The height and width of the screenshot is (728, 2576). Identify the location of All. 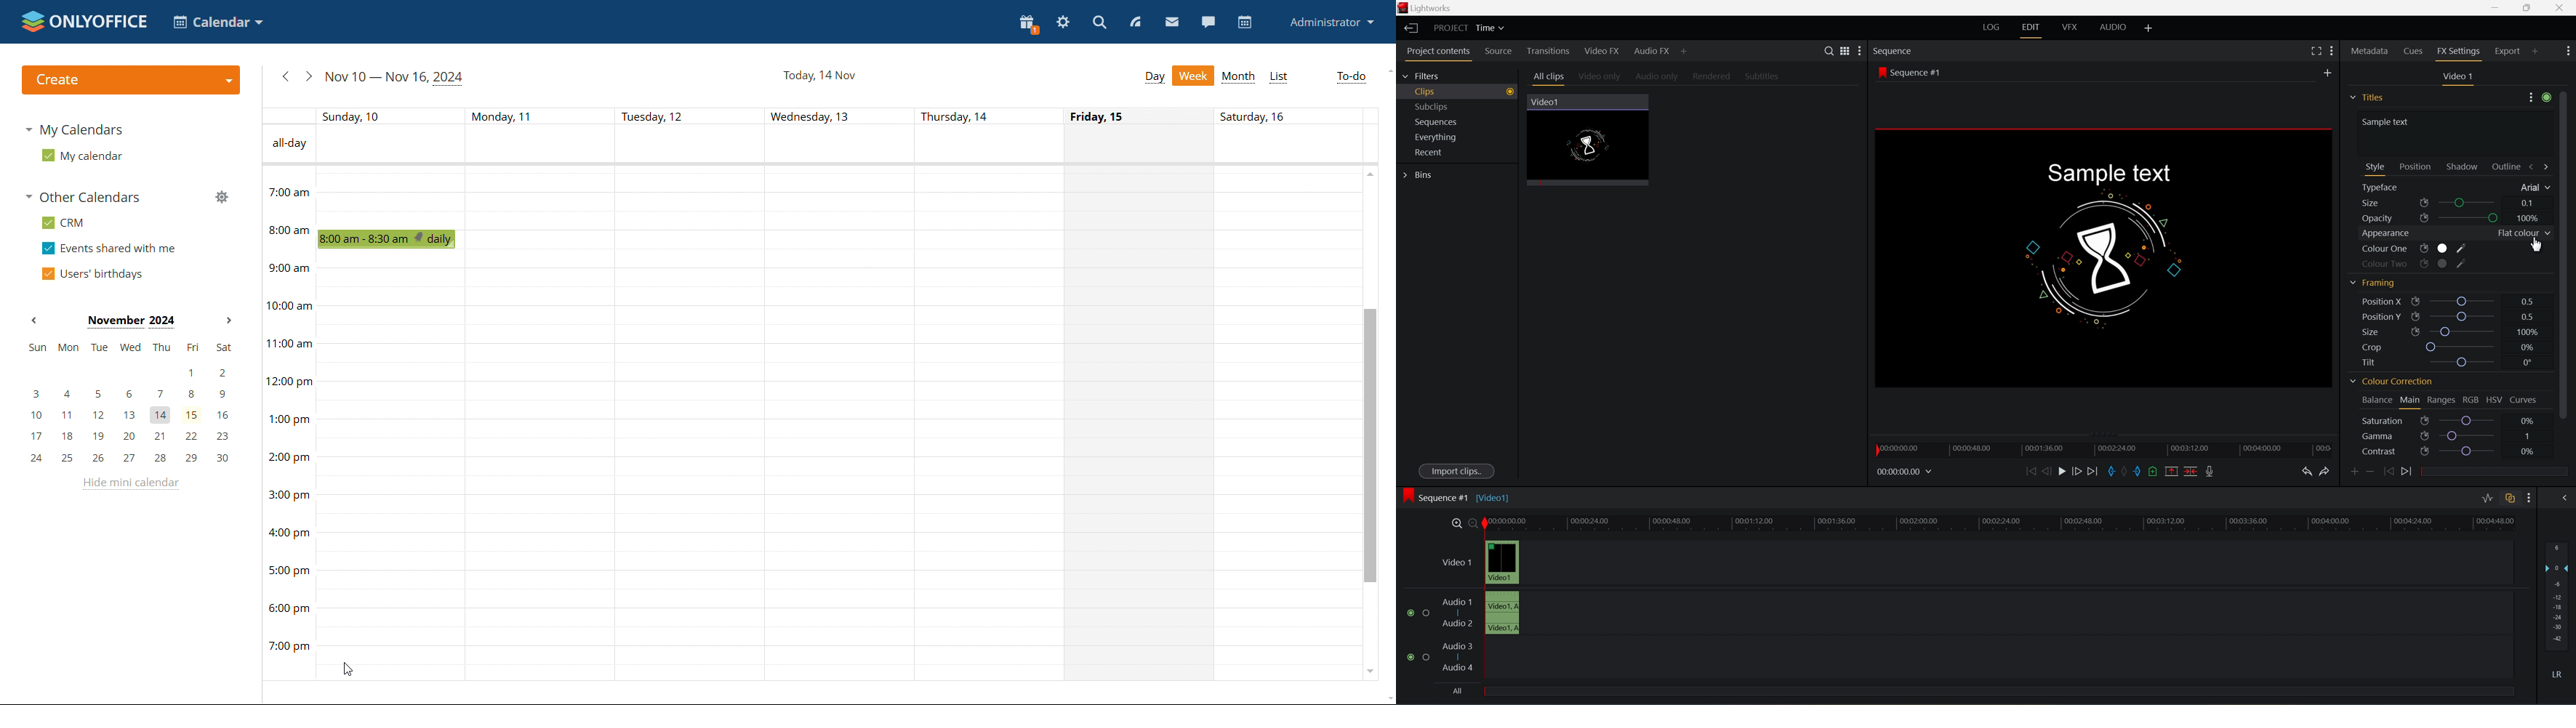
(1457, 689).